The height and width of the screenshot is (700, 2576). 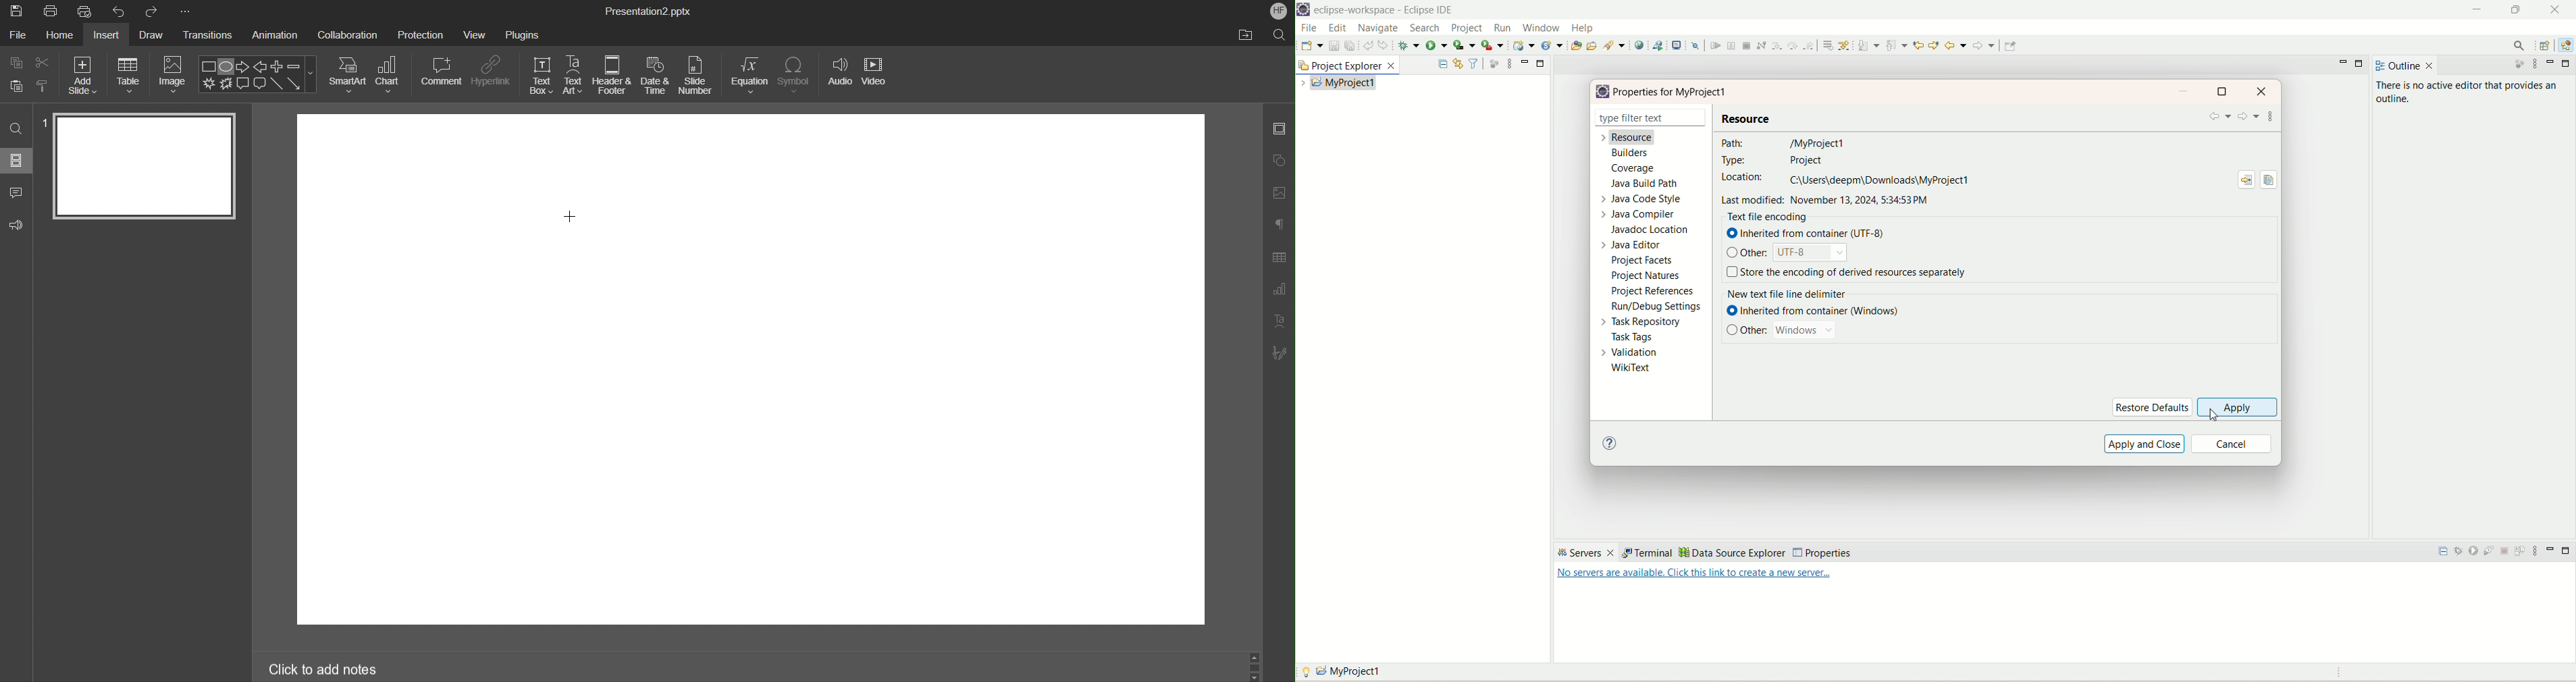 What do you see at coordinates (1810, 45) in the screenshot?
I see `step return` at bounding box center [1810, 45].